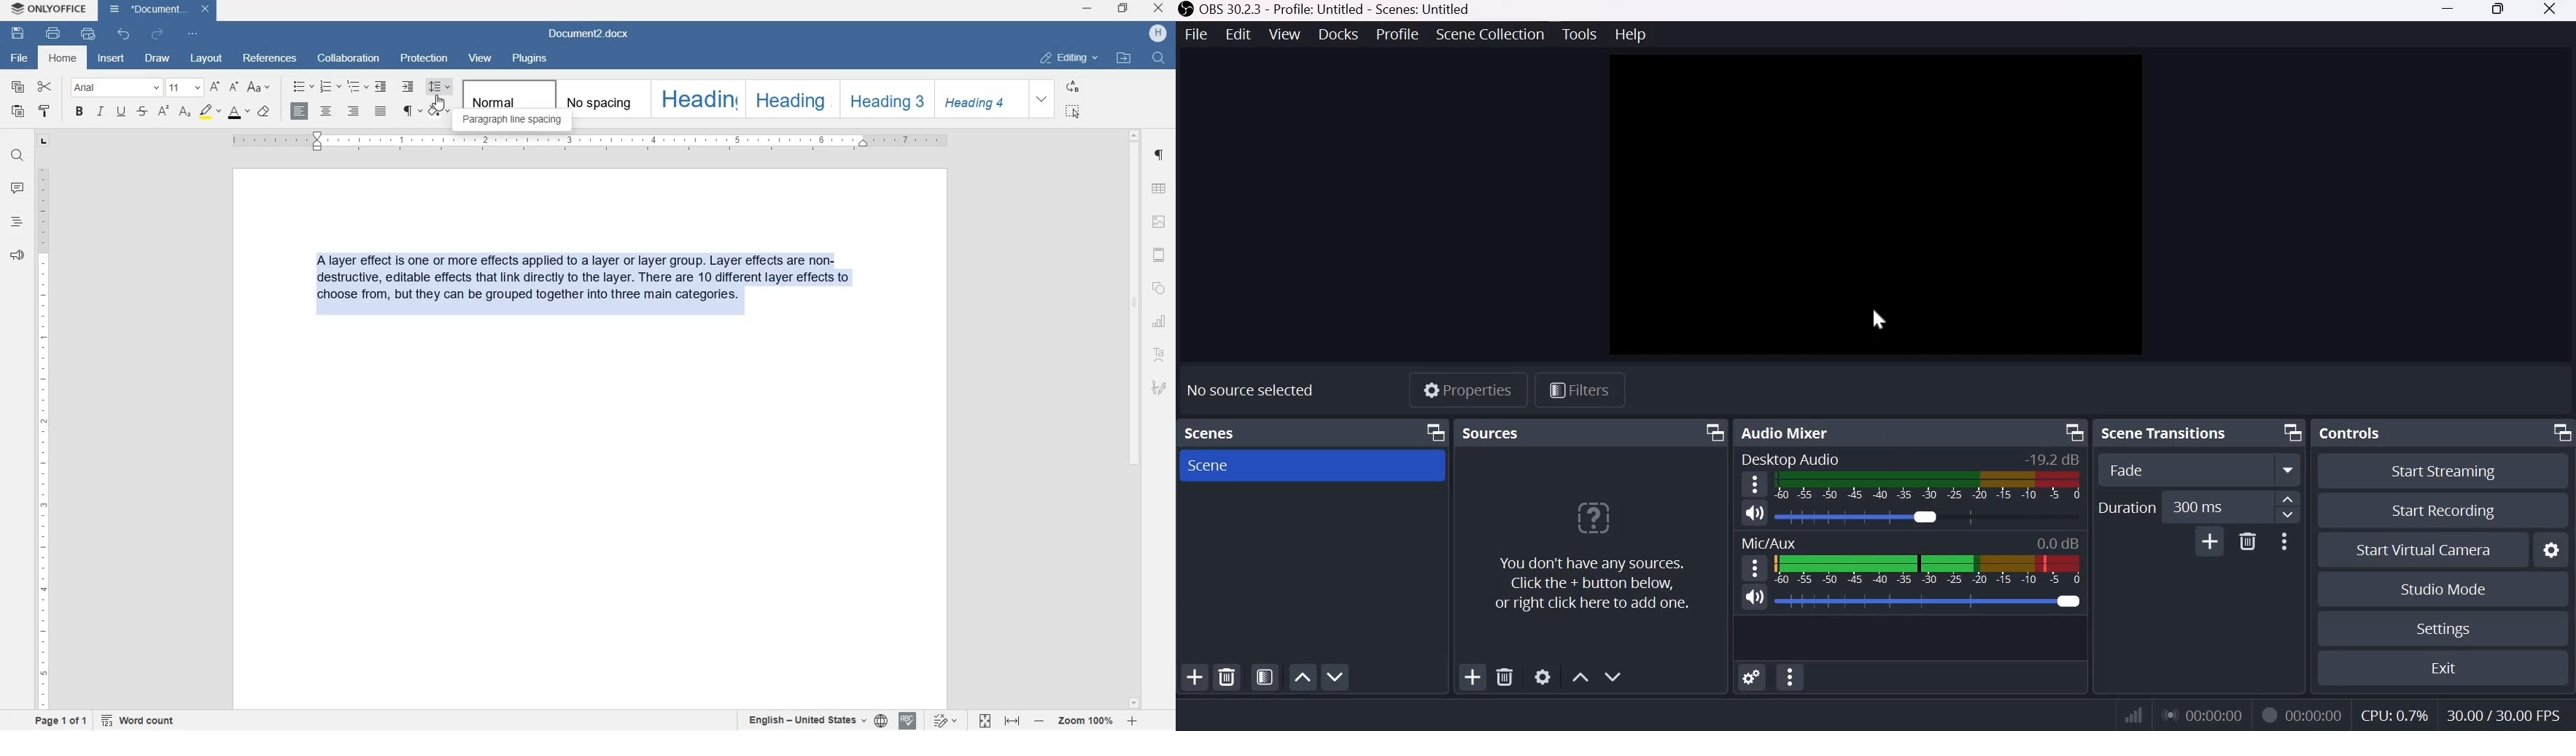 The image size is (2576, 756). I want to click on Connection Status Indicator, so click(2135, 714).